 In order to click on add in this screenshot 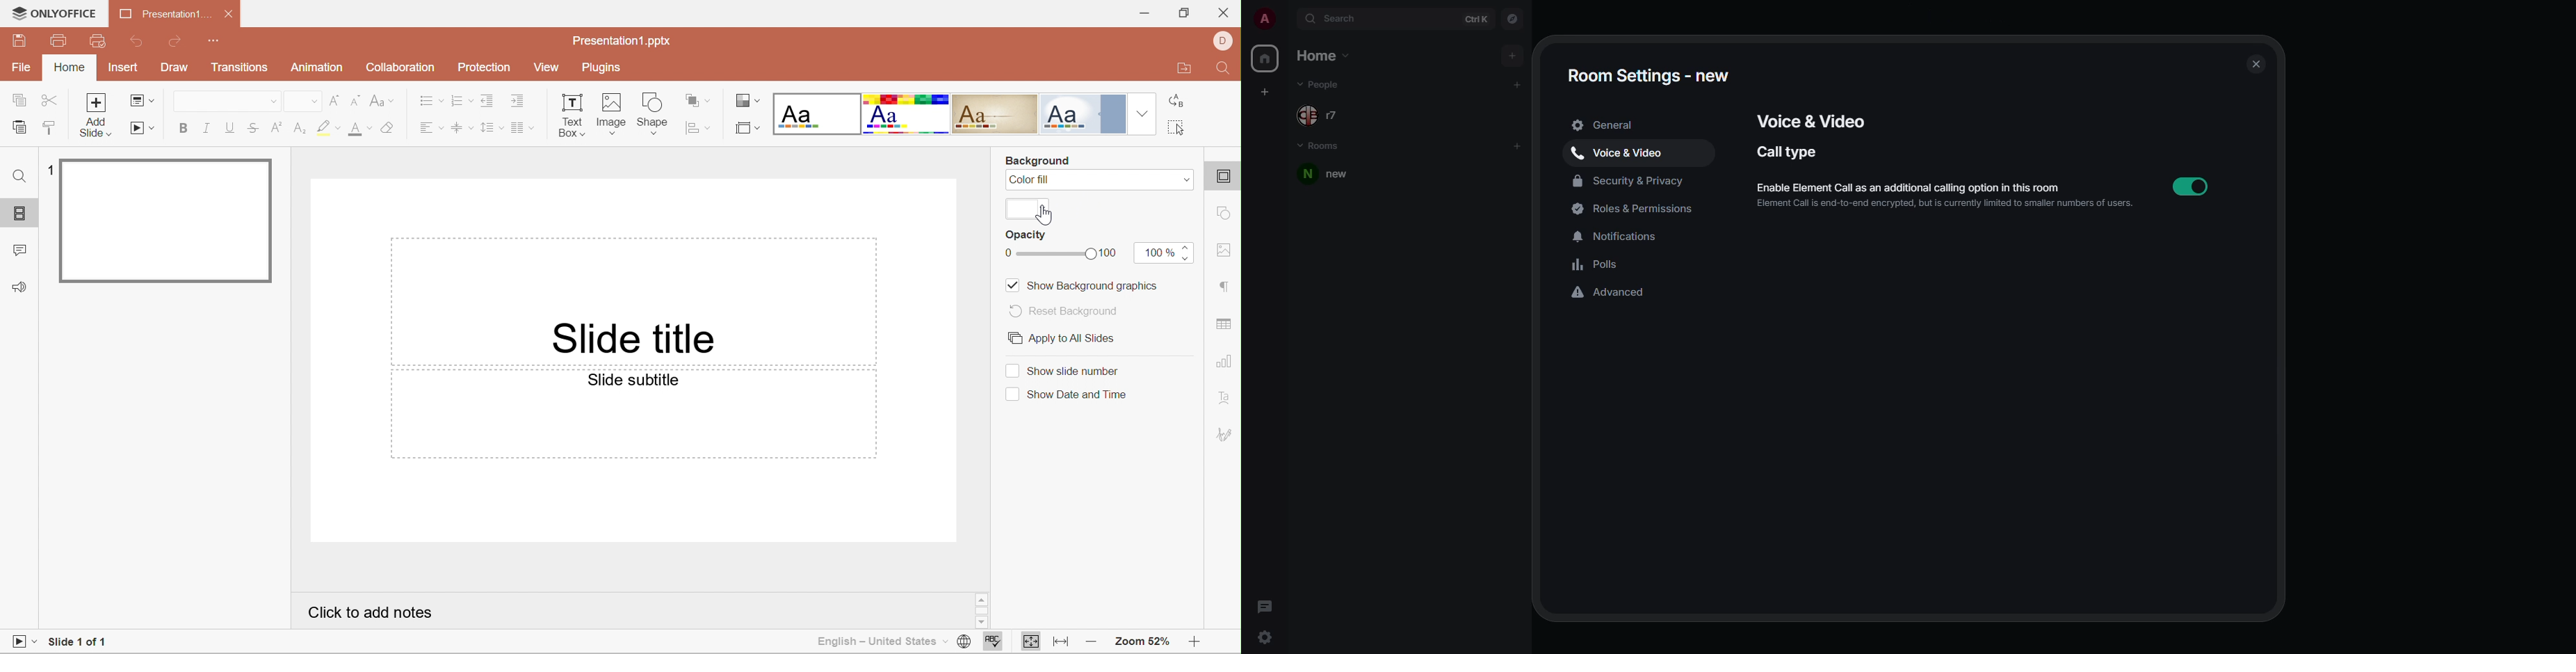, I will do `click(1510, 55)`.